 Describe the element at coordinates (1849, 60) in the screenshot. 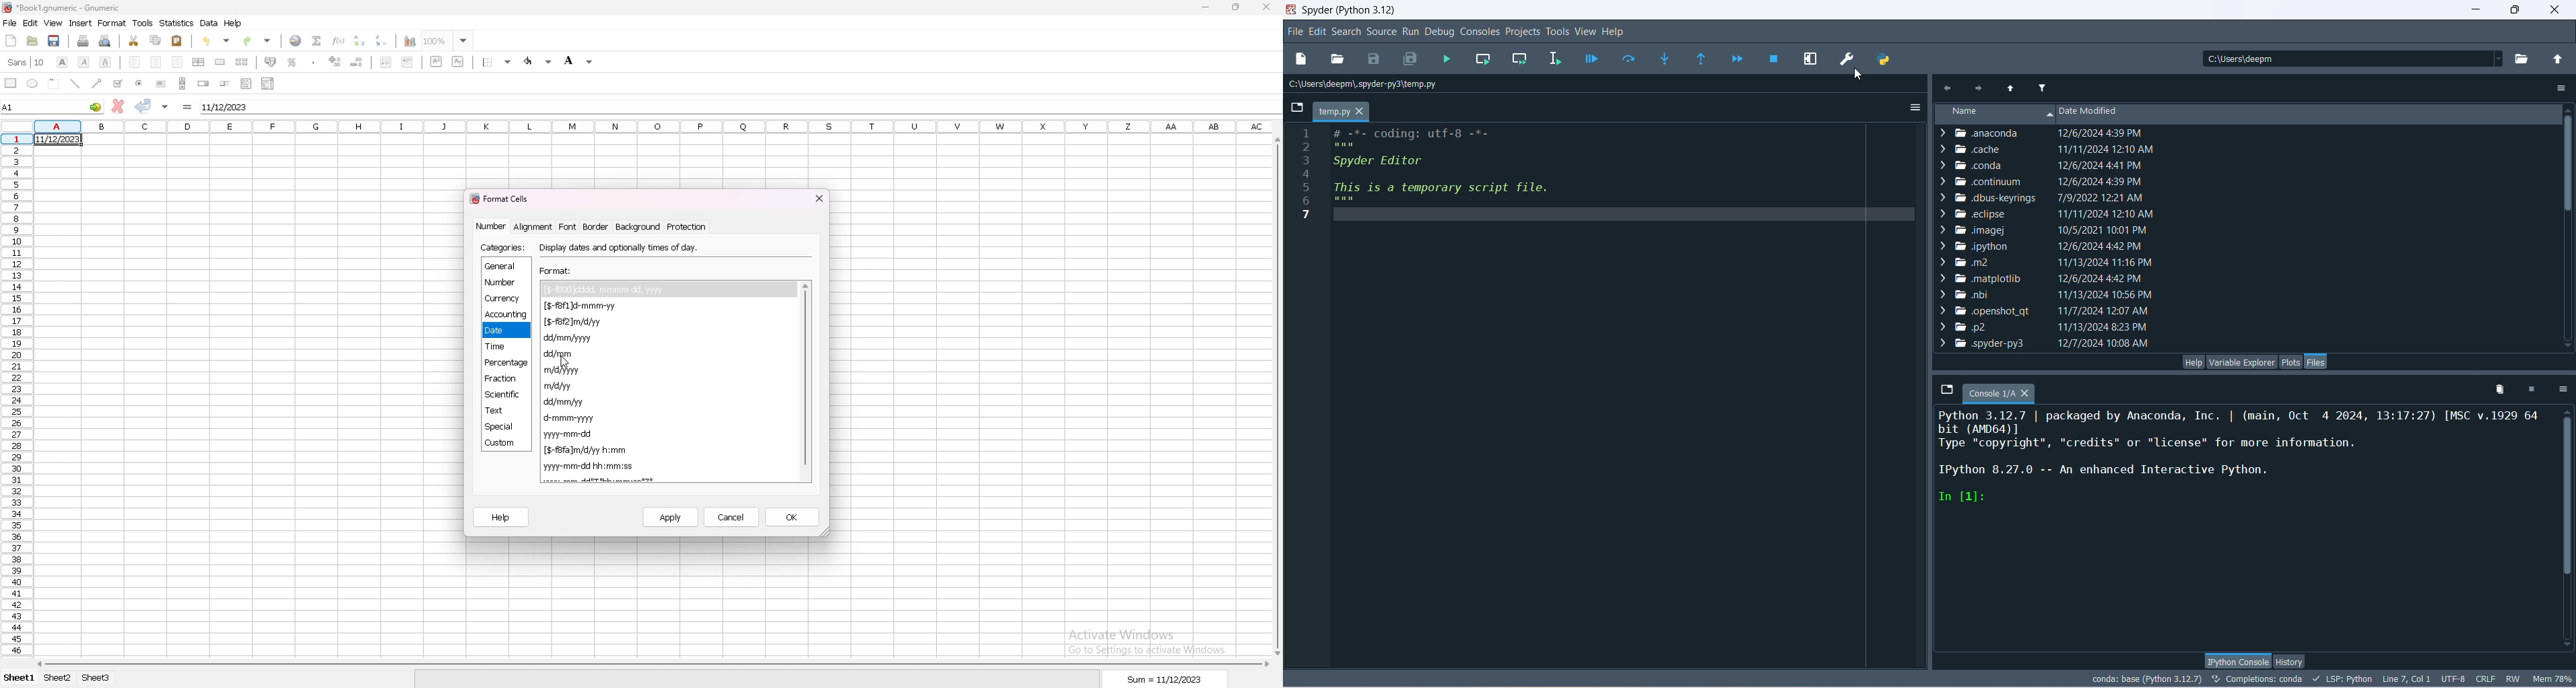

I see `preferences` at that location.